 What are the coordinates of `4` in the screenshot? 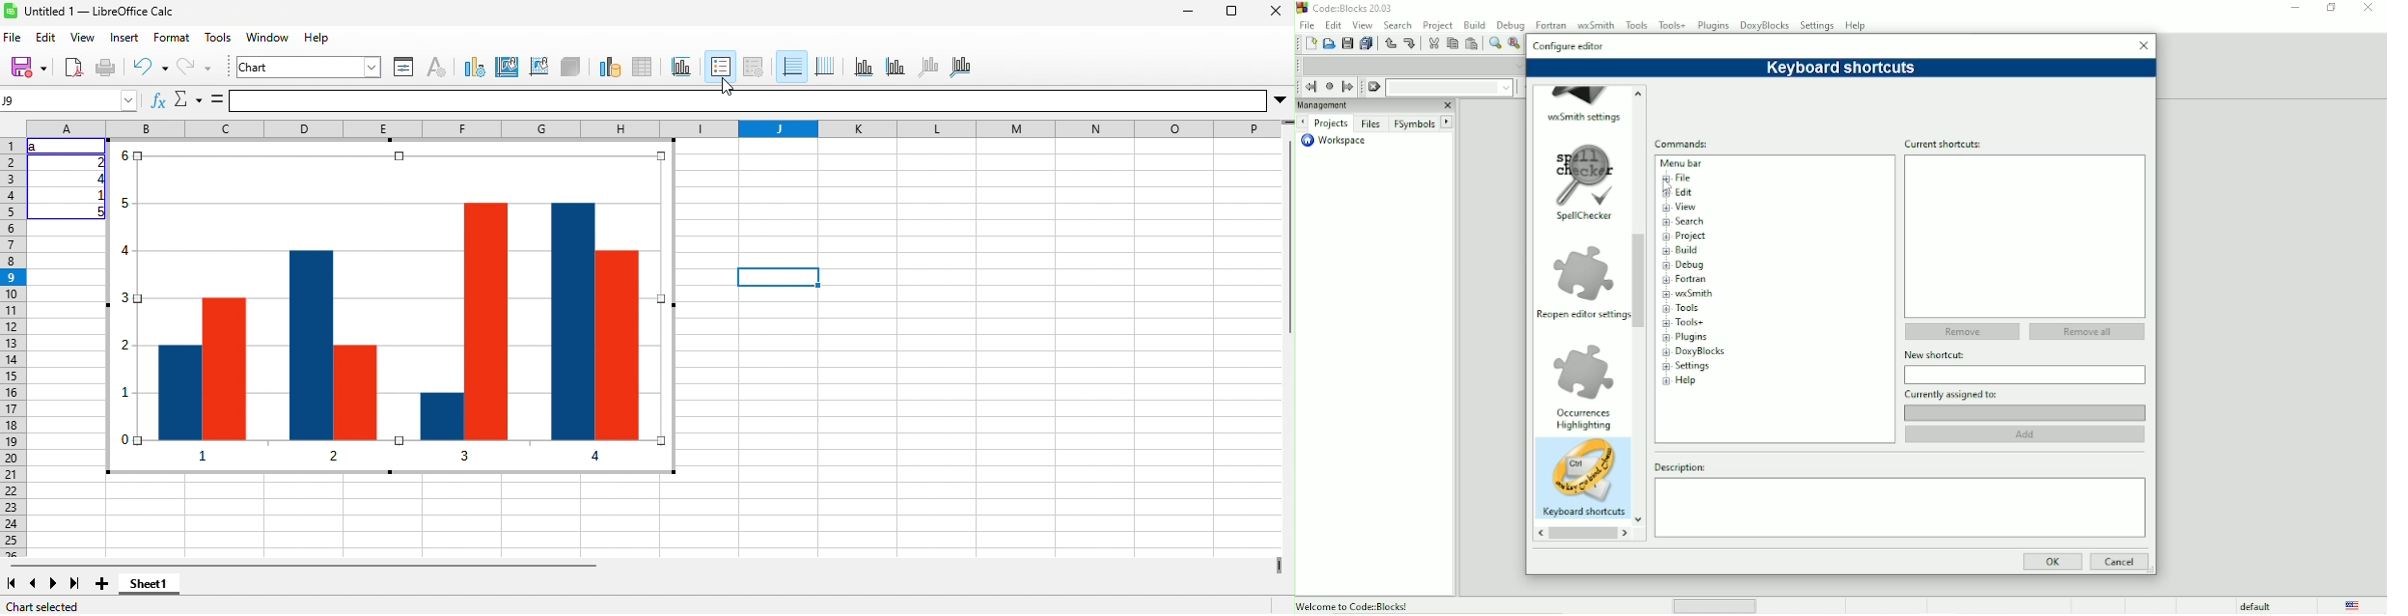 It's located at (99, 179).